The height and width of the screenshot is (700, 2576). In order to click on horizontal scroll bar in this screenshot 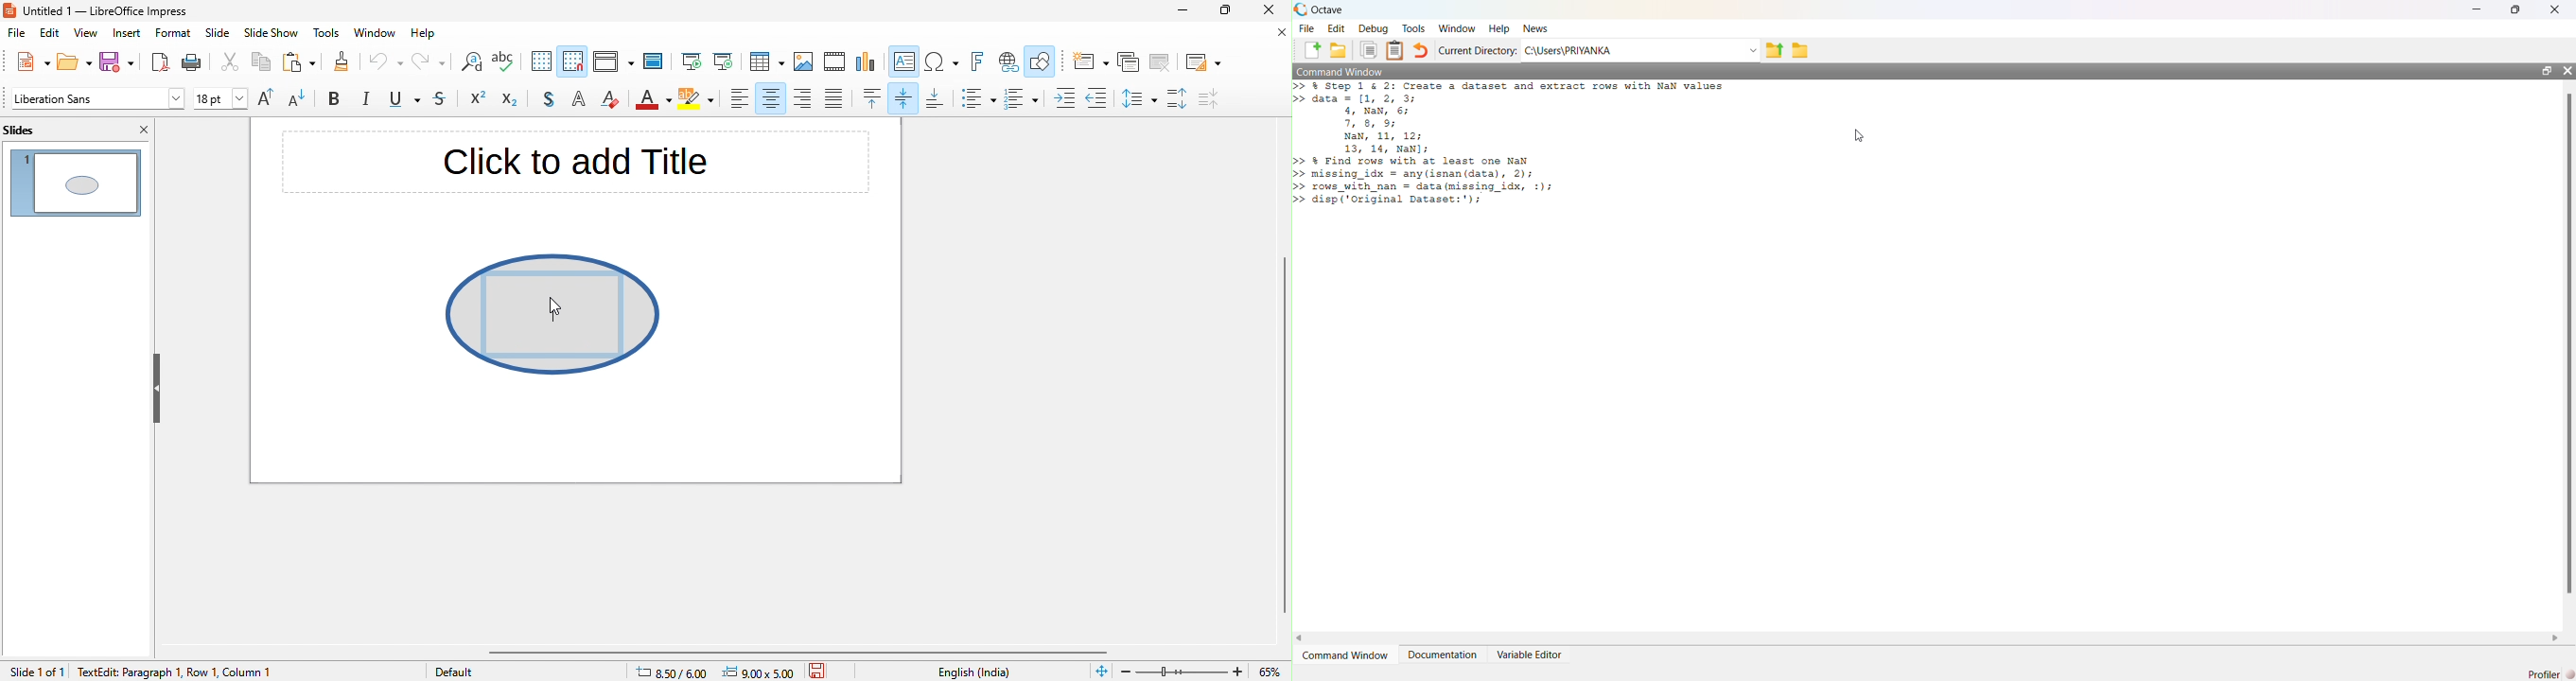, I will do `click(805, 652)`.